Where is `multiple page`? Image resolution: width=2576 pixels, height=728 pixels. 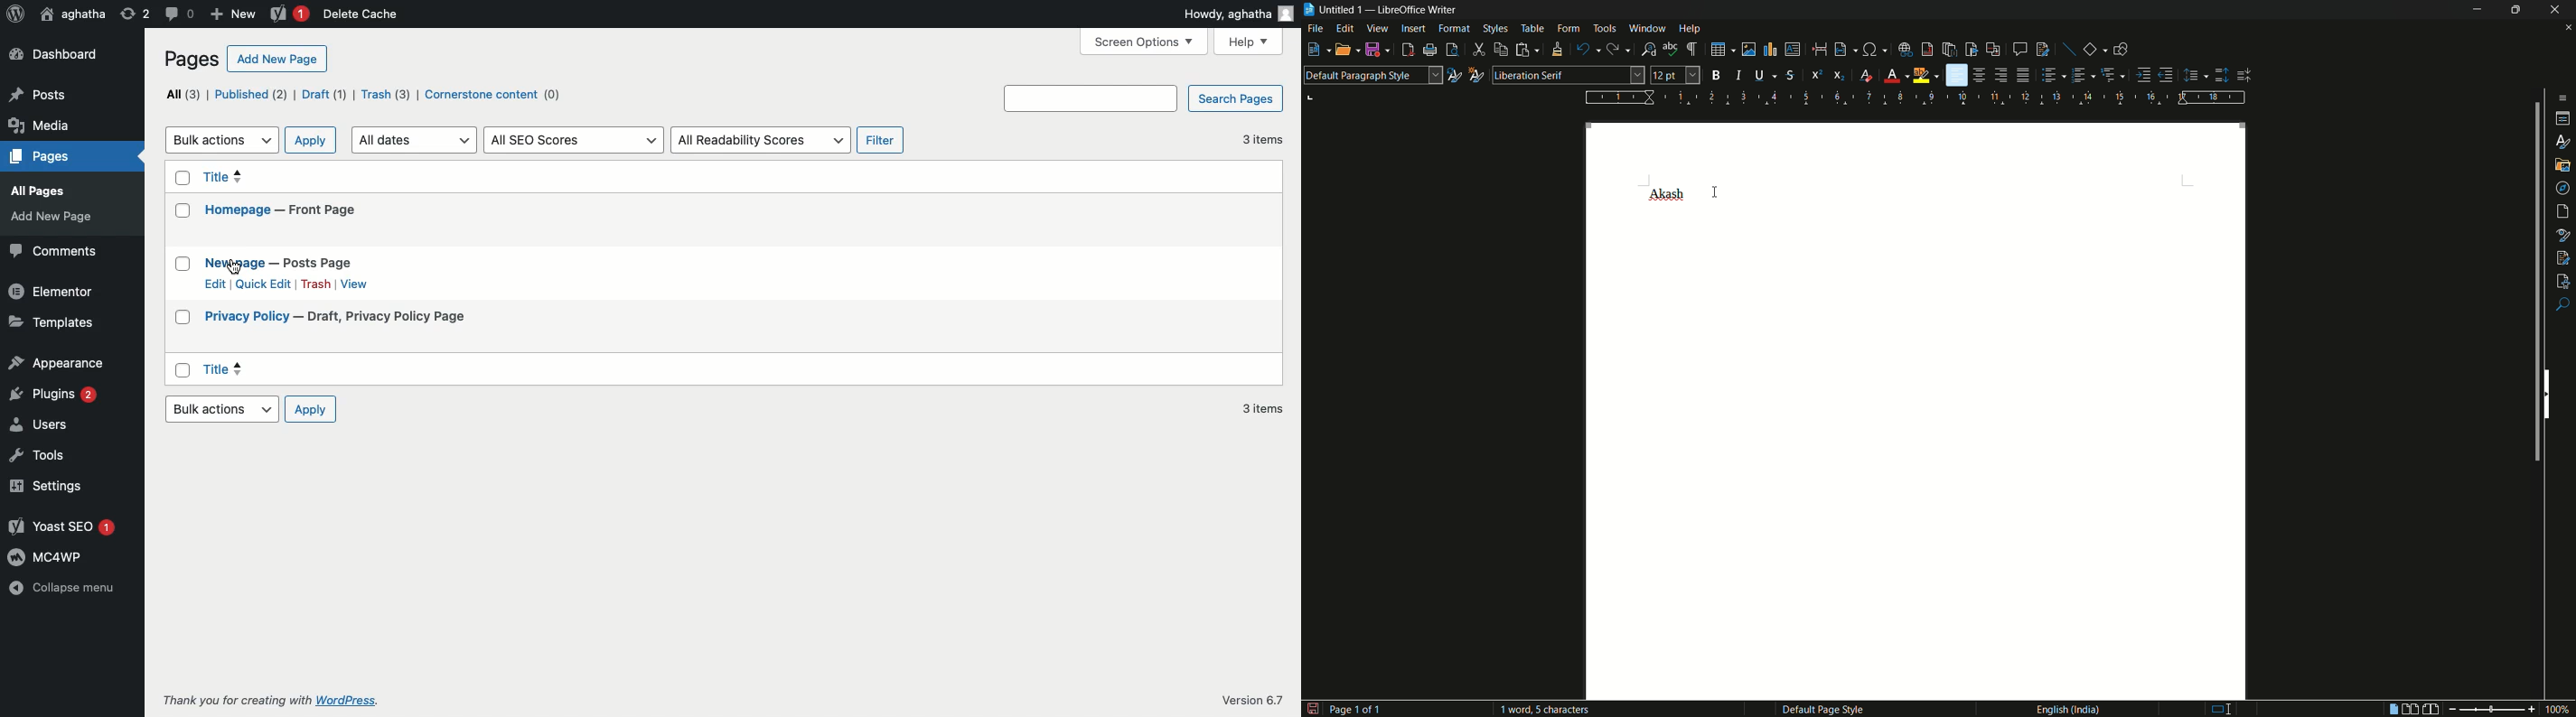
multiple page is located at coordinates (2411, 709).